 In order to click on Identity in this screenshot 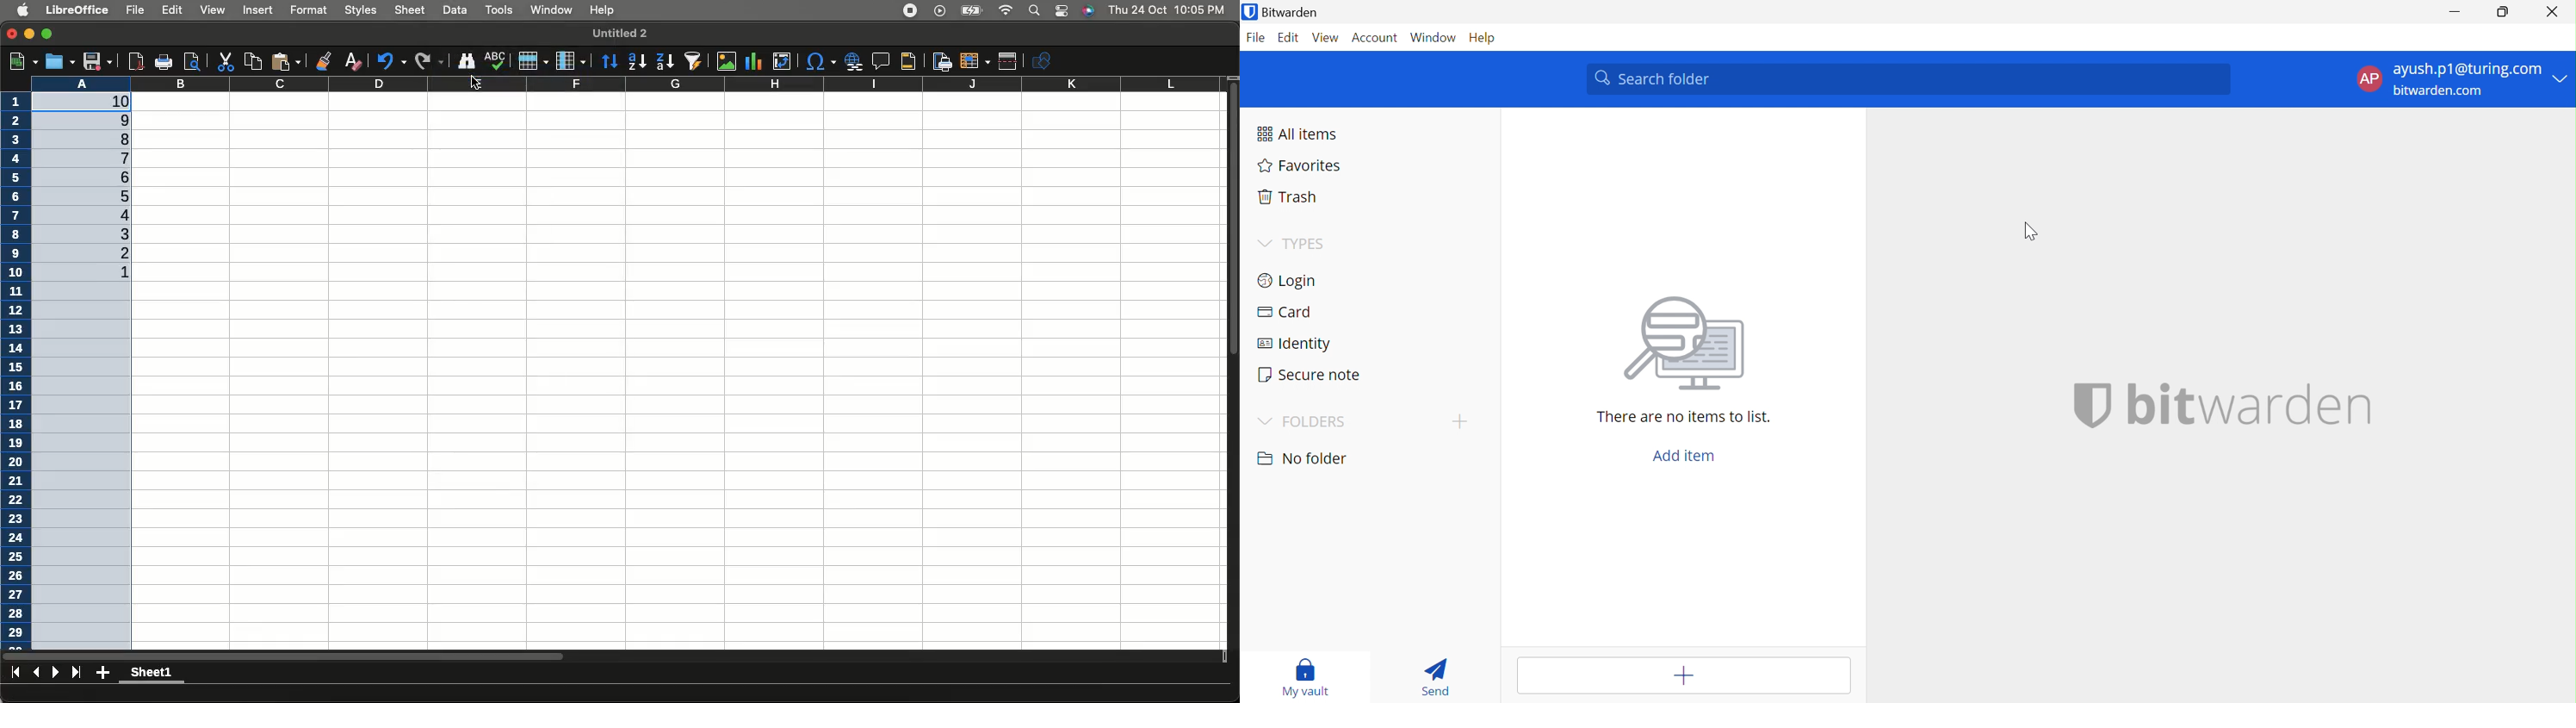, I will do `click(1296, 347)`.